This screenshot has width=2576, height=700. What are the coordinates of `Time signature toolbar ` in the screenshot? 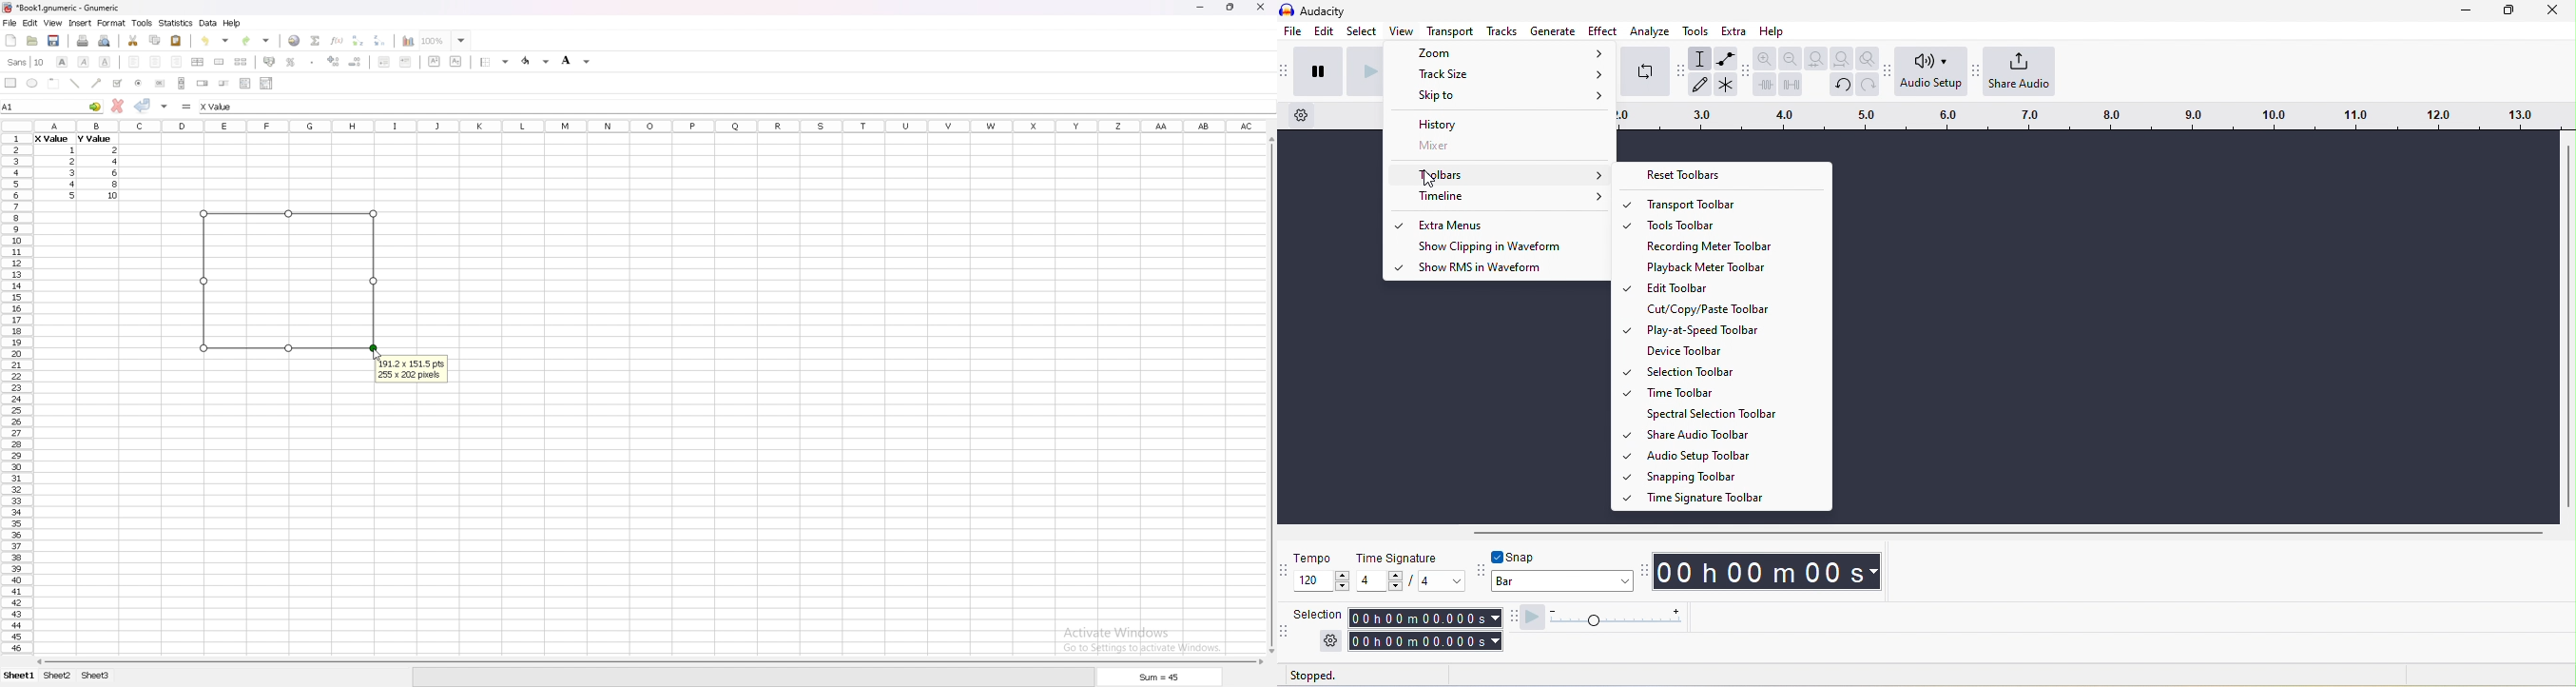 It's located at (1733, 497).